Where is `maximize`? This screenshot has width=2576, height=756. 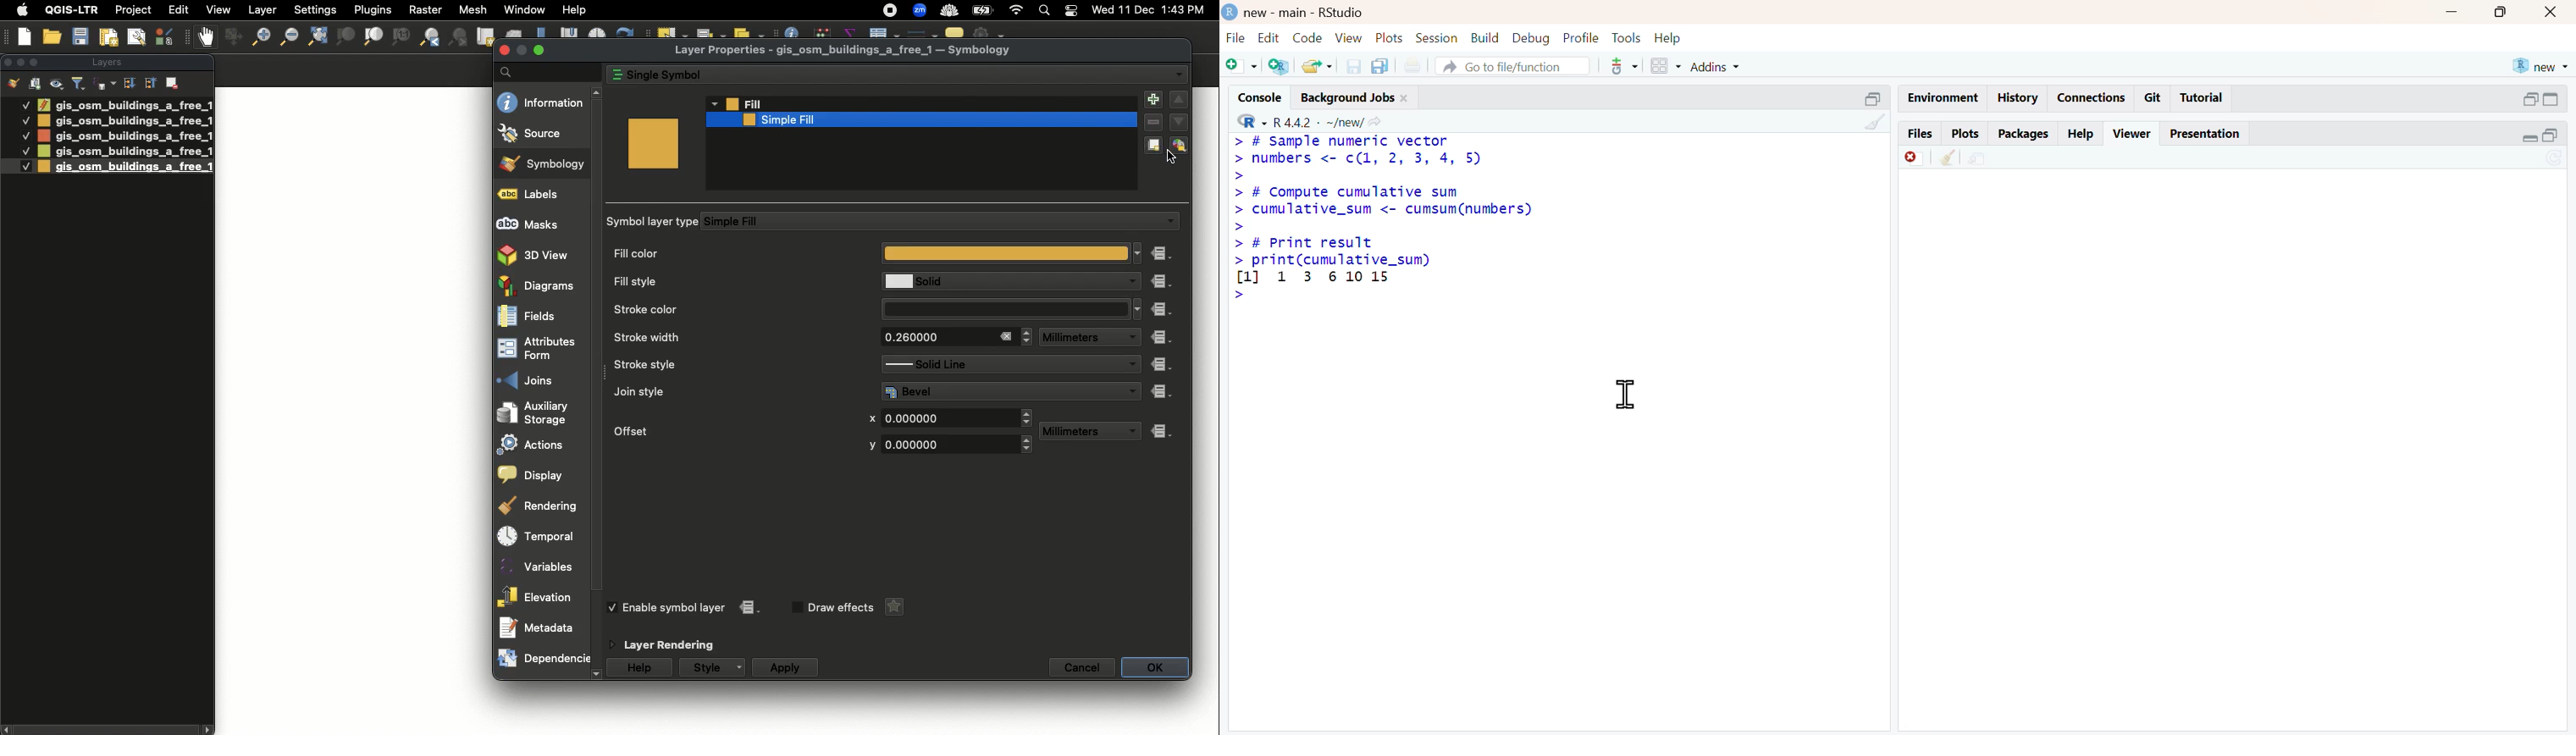
maximize is located at coordinates (539, 49).